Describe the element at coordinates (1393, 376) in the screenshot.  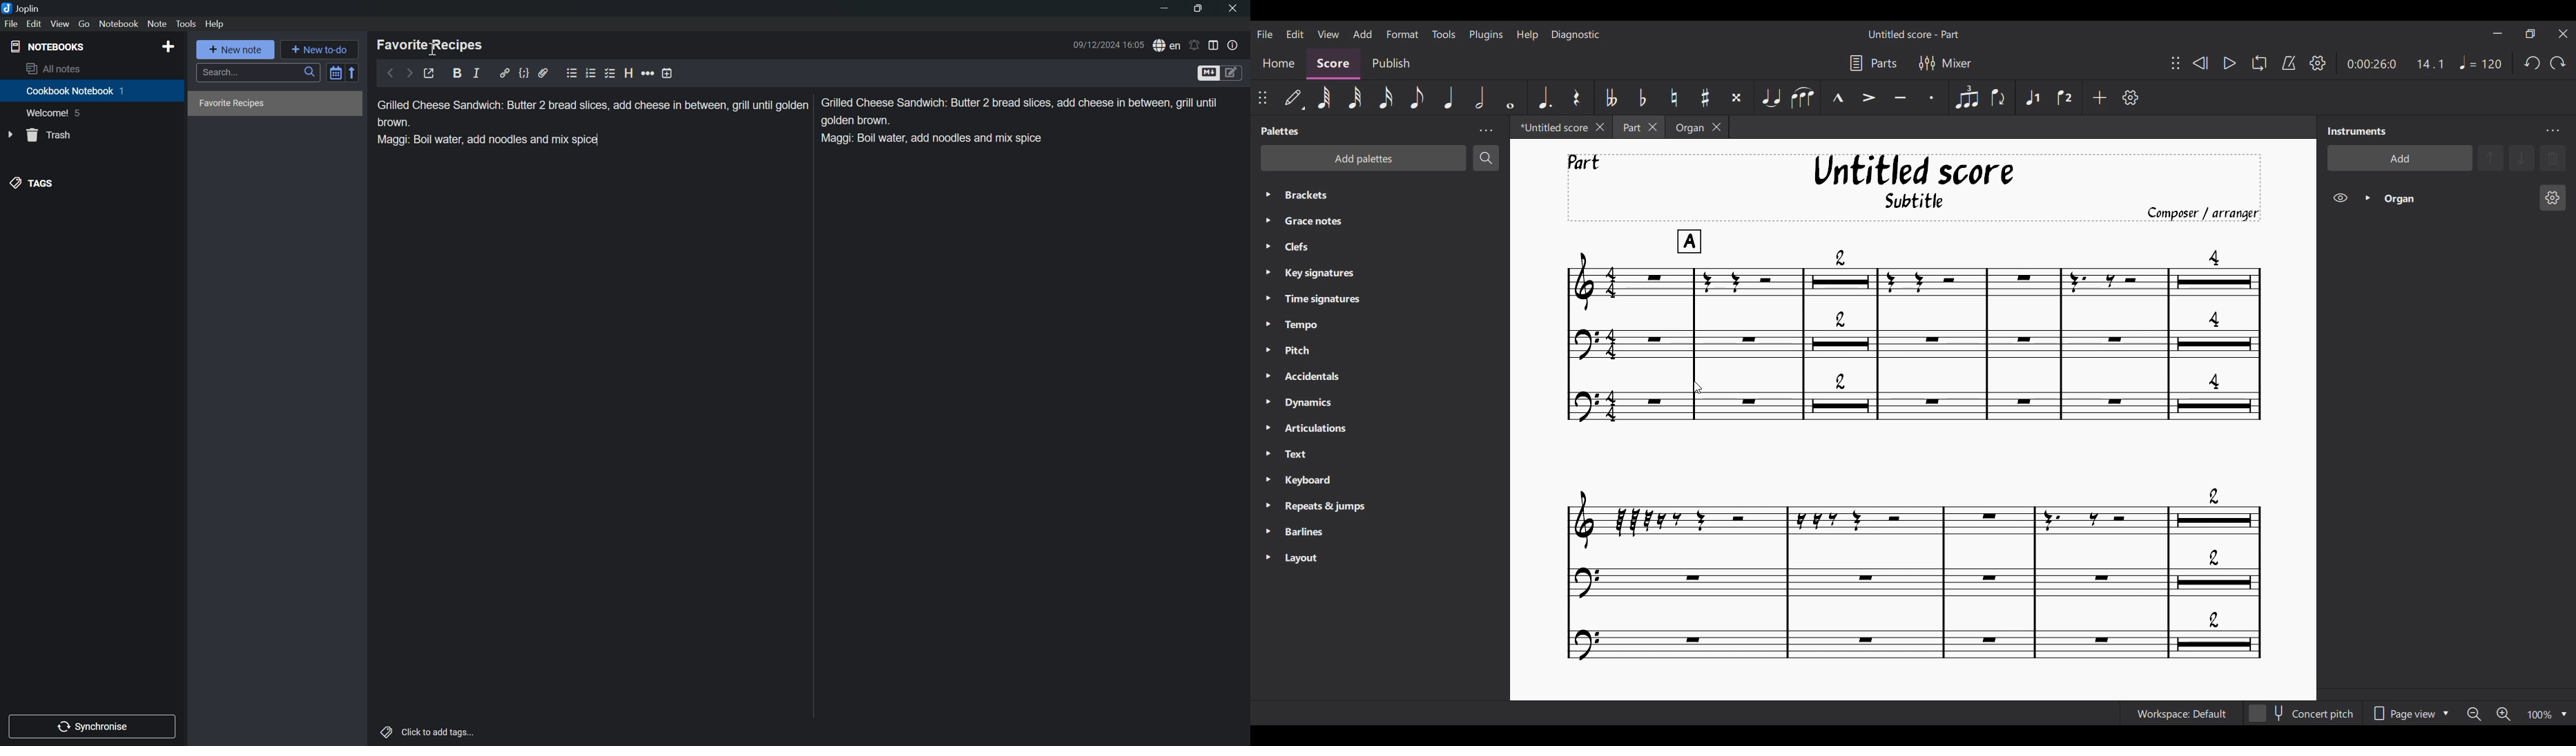
I see `List of palette under Palette` at that location.